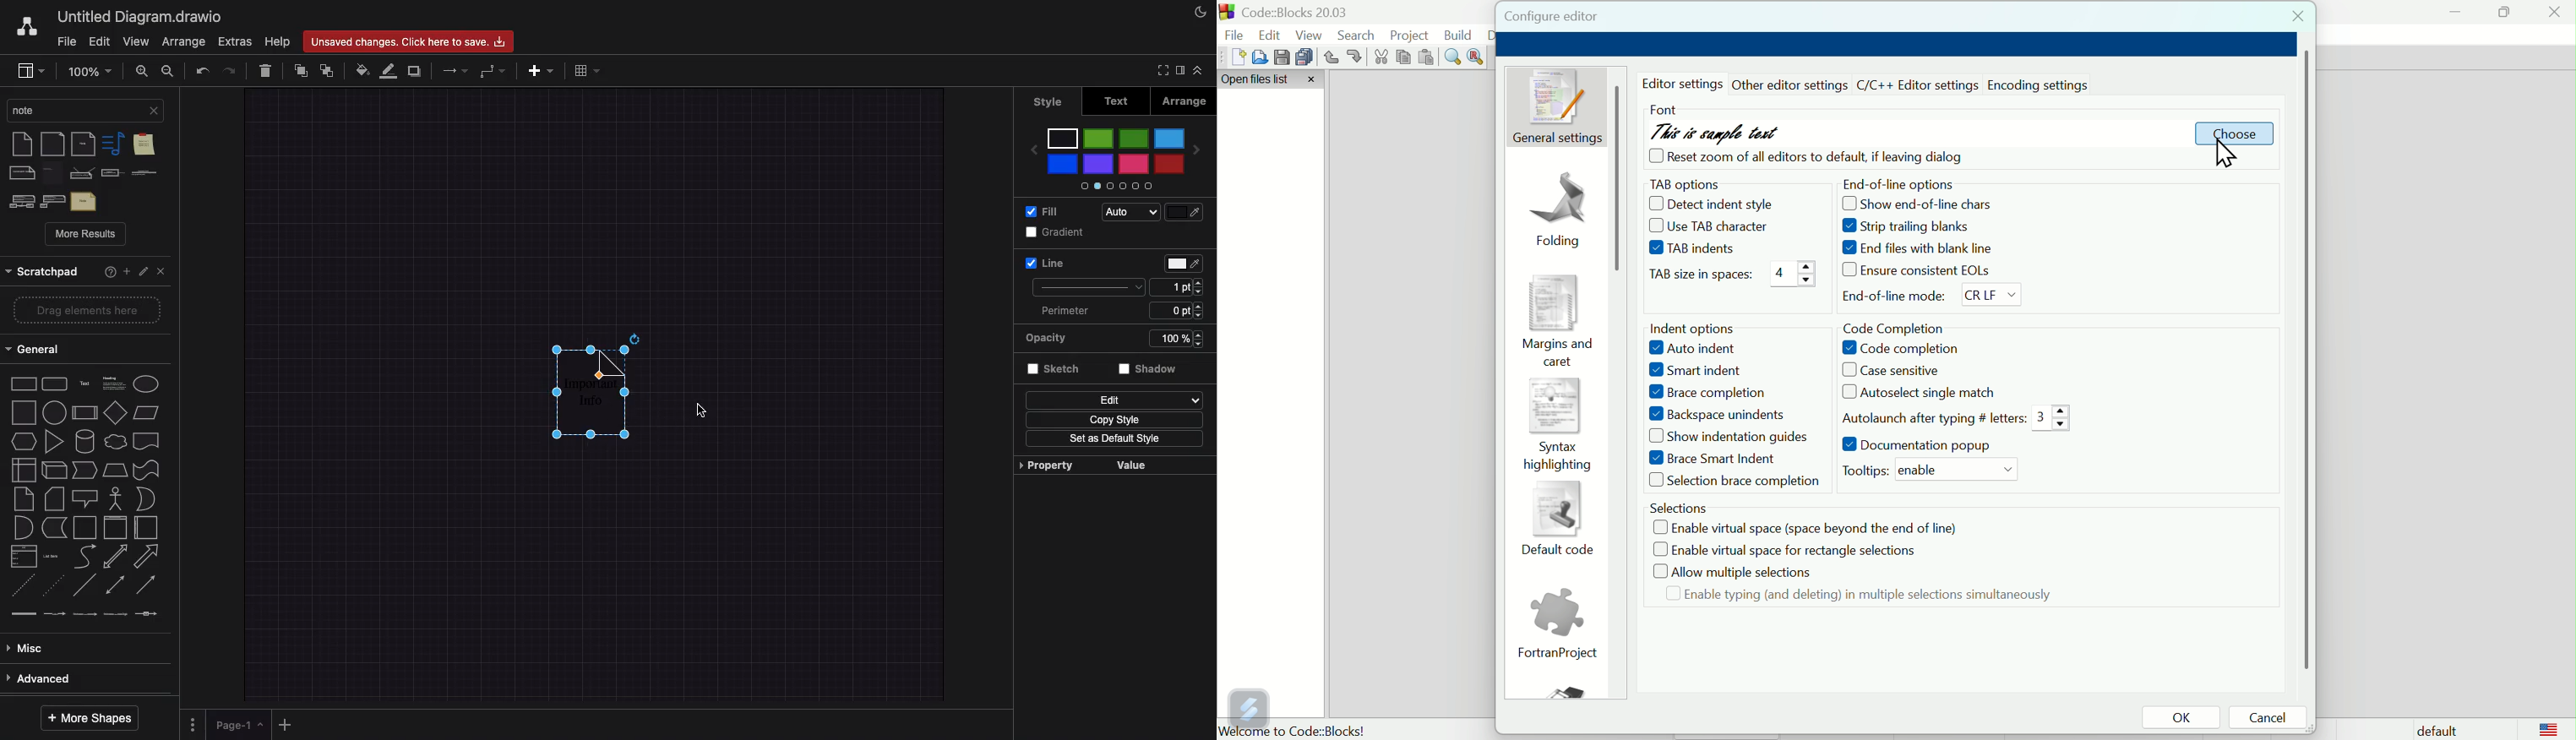 This screenshot has height=756, width=2576. I want to click on rectangle, so click(22, 386).